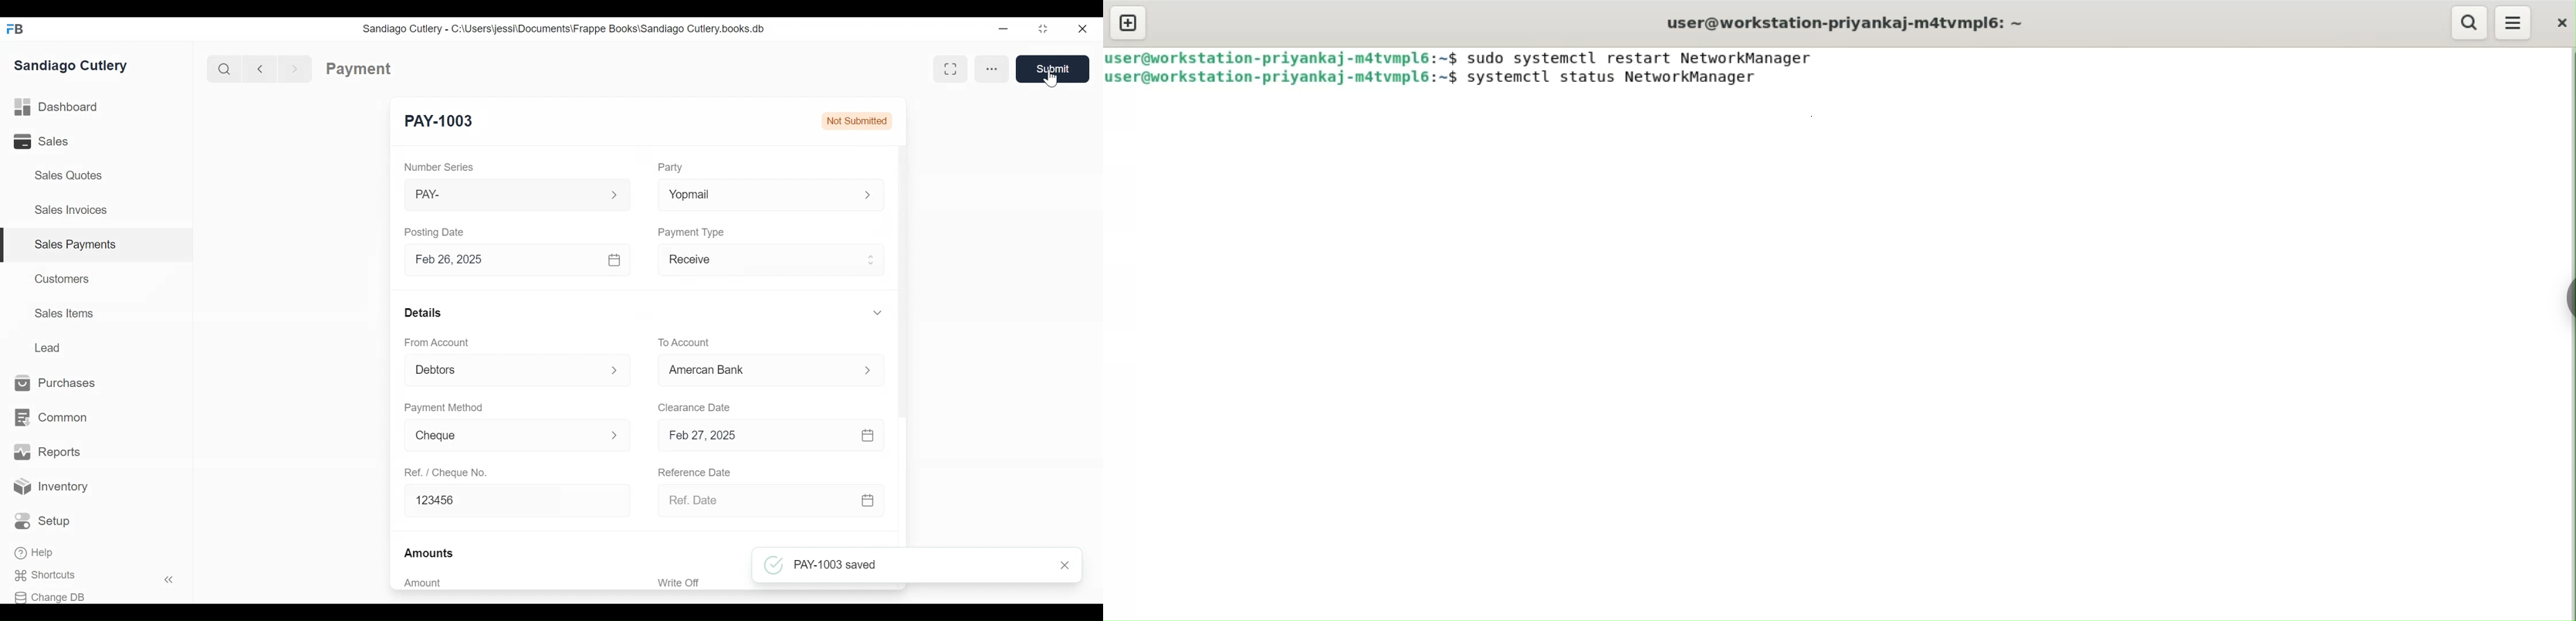 This screenshot has width=2576, height=644. I want to click on Customers, so click(63, 278).